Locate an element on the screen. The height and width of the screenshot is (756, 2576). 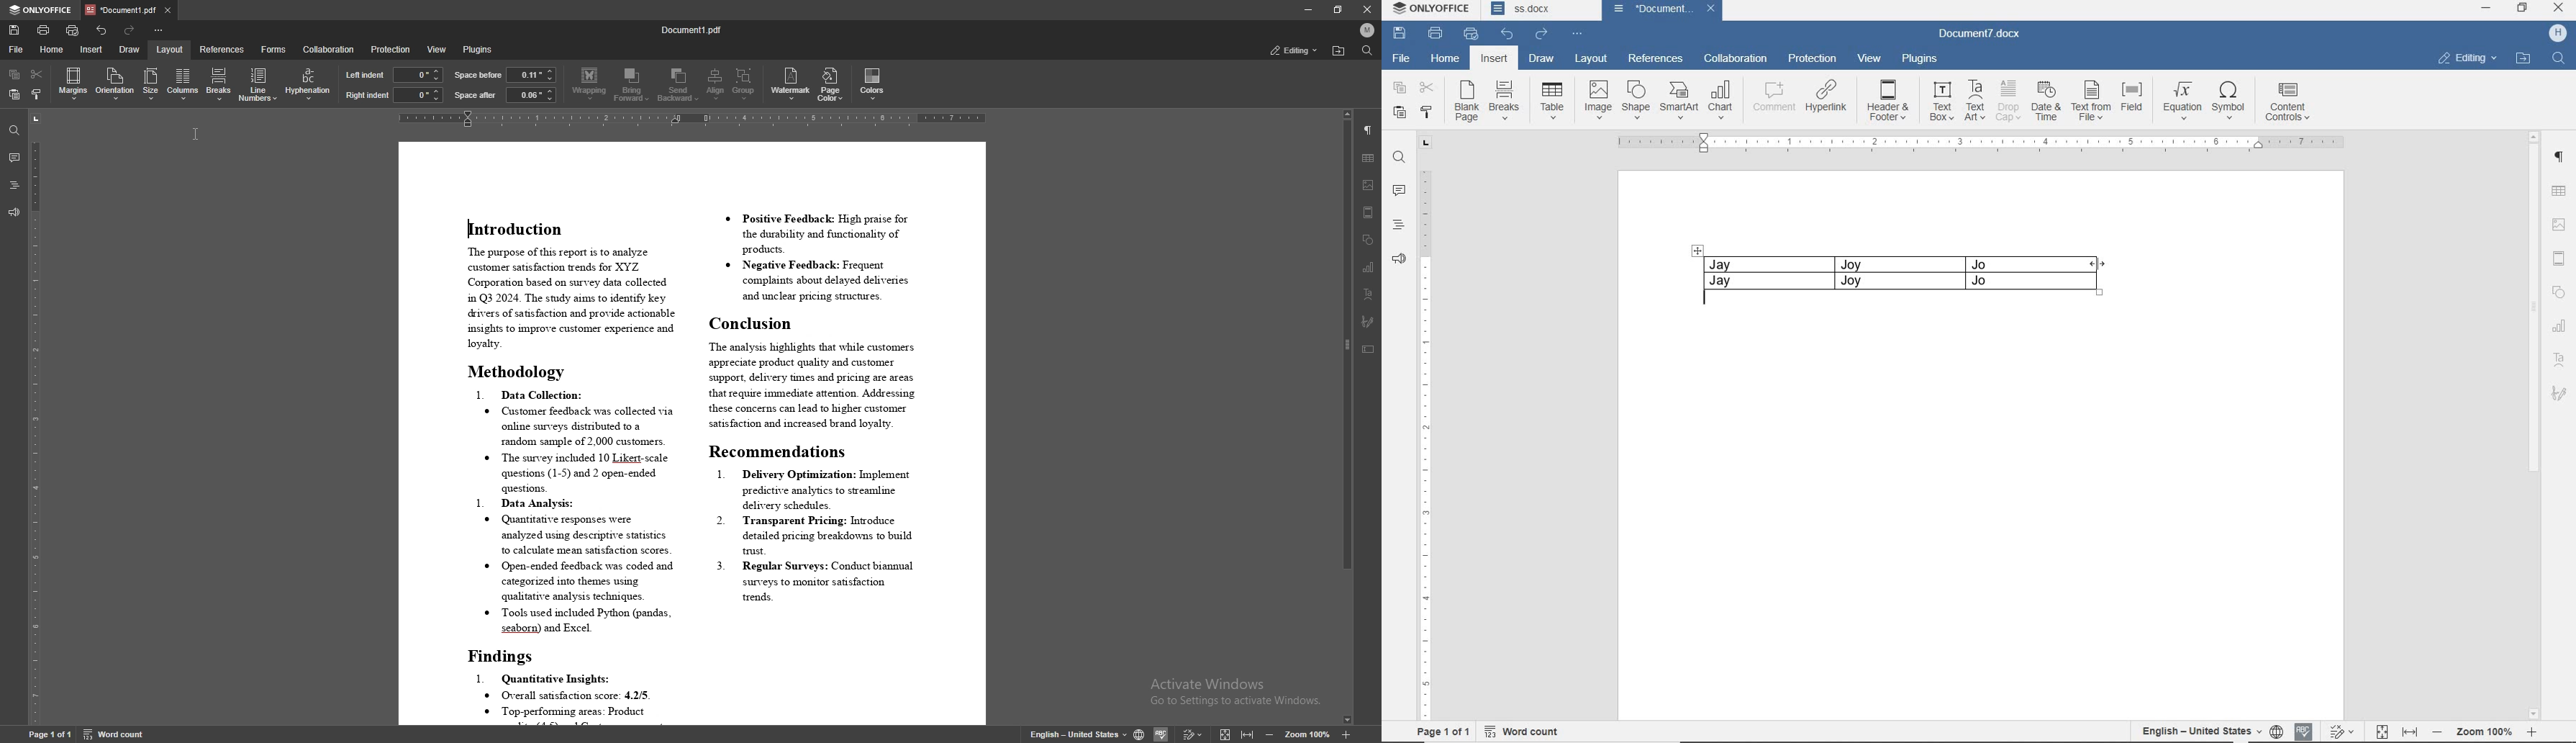
left indent input is located at coordinates (419, 75).